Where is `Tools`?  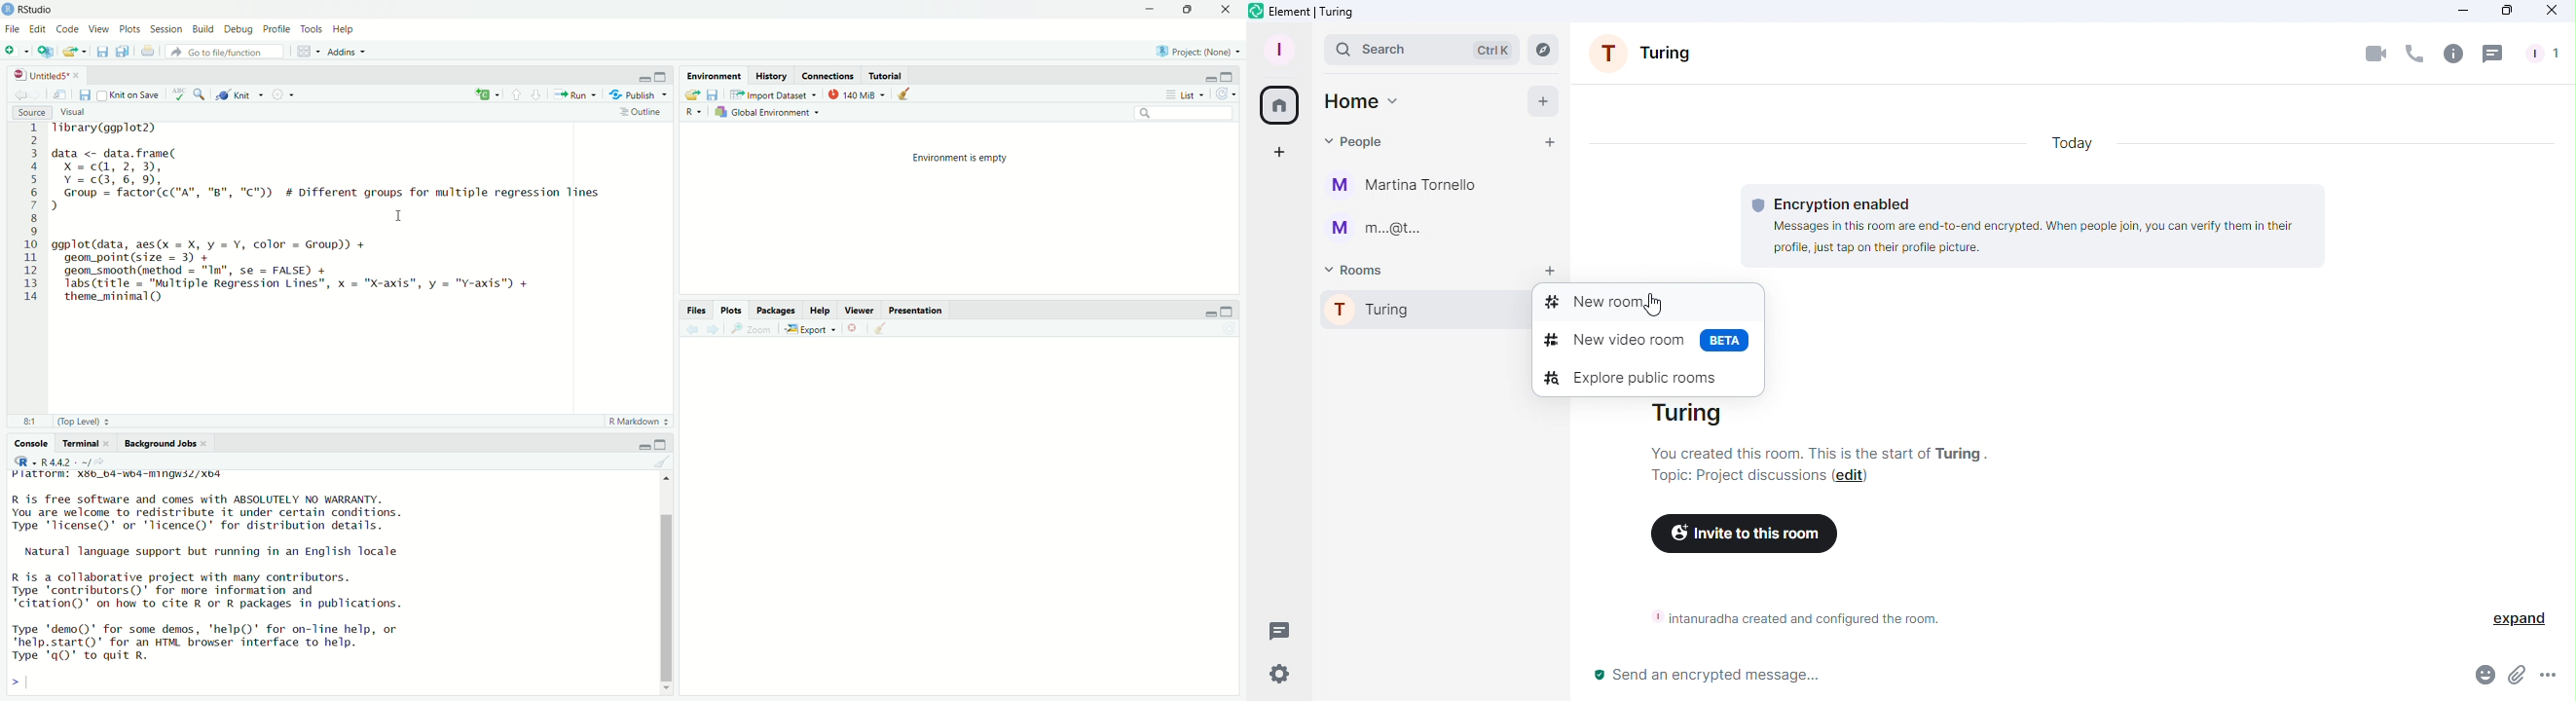
Tools is located at coordinates (313, 30).